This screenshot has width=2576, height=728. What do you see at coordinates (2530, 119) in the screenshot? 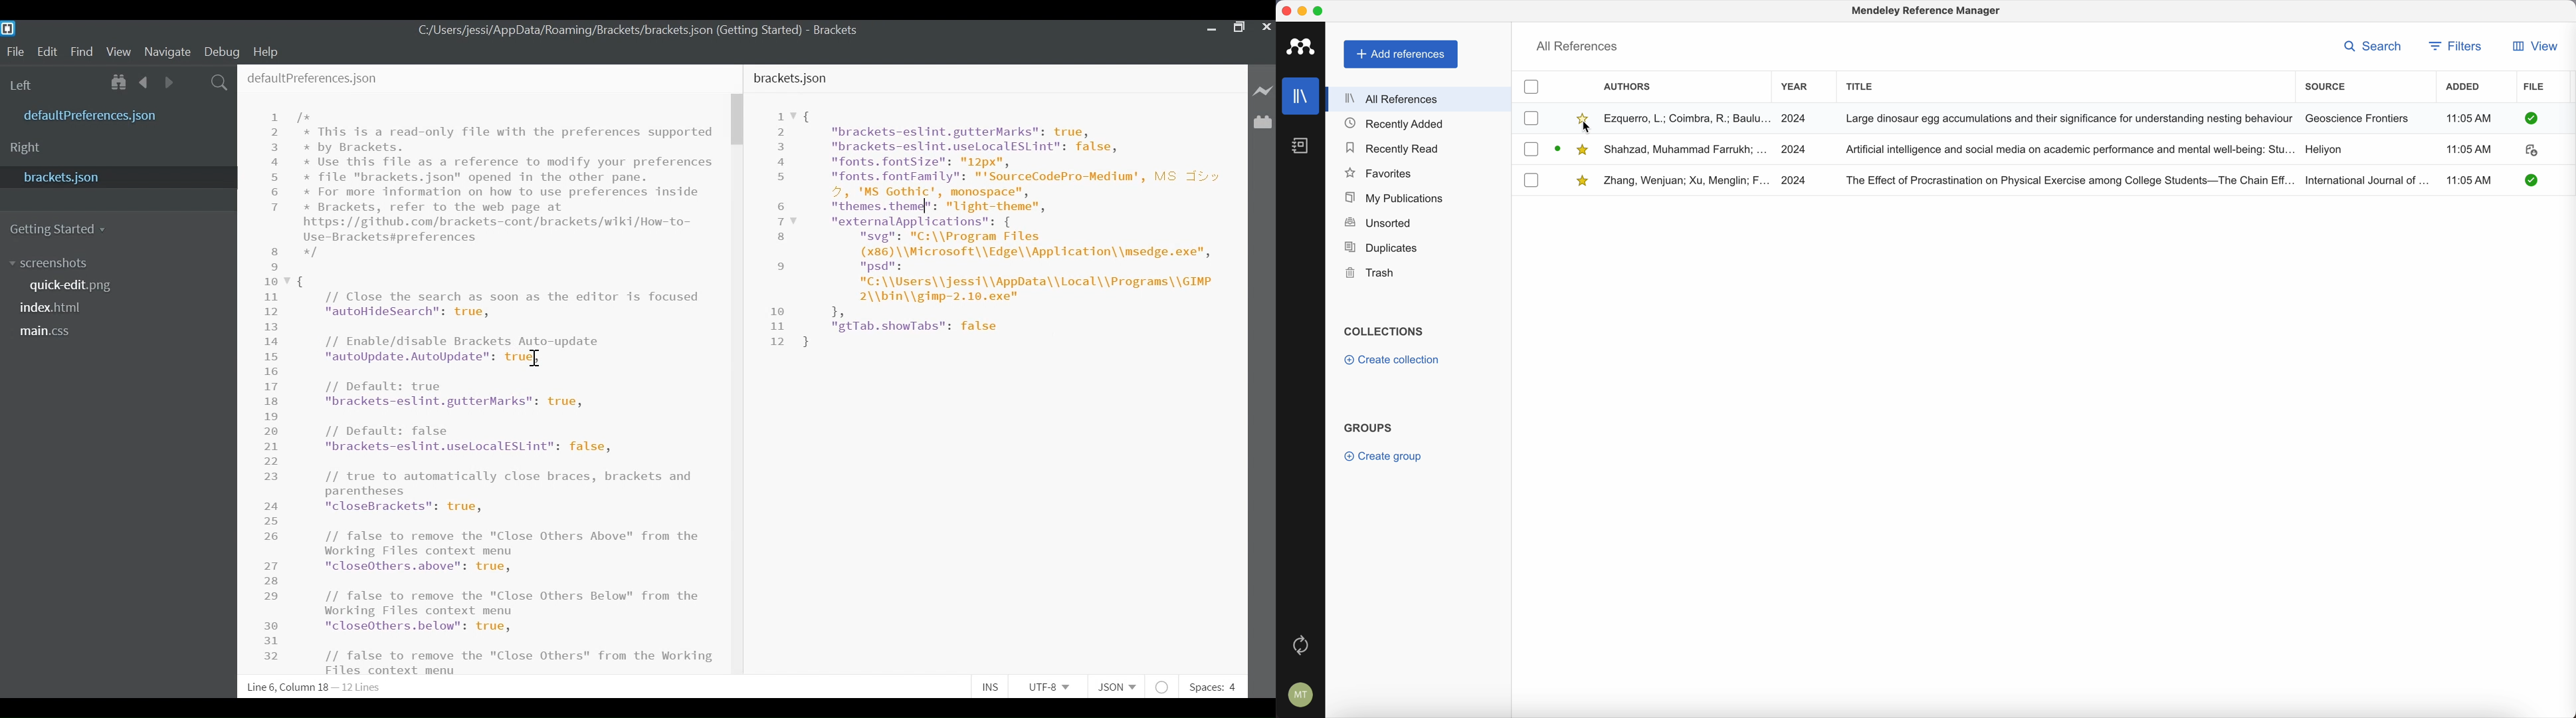
I see `pdf downloaded` at bounding box center [2530, 119].